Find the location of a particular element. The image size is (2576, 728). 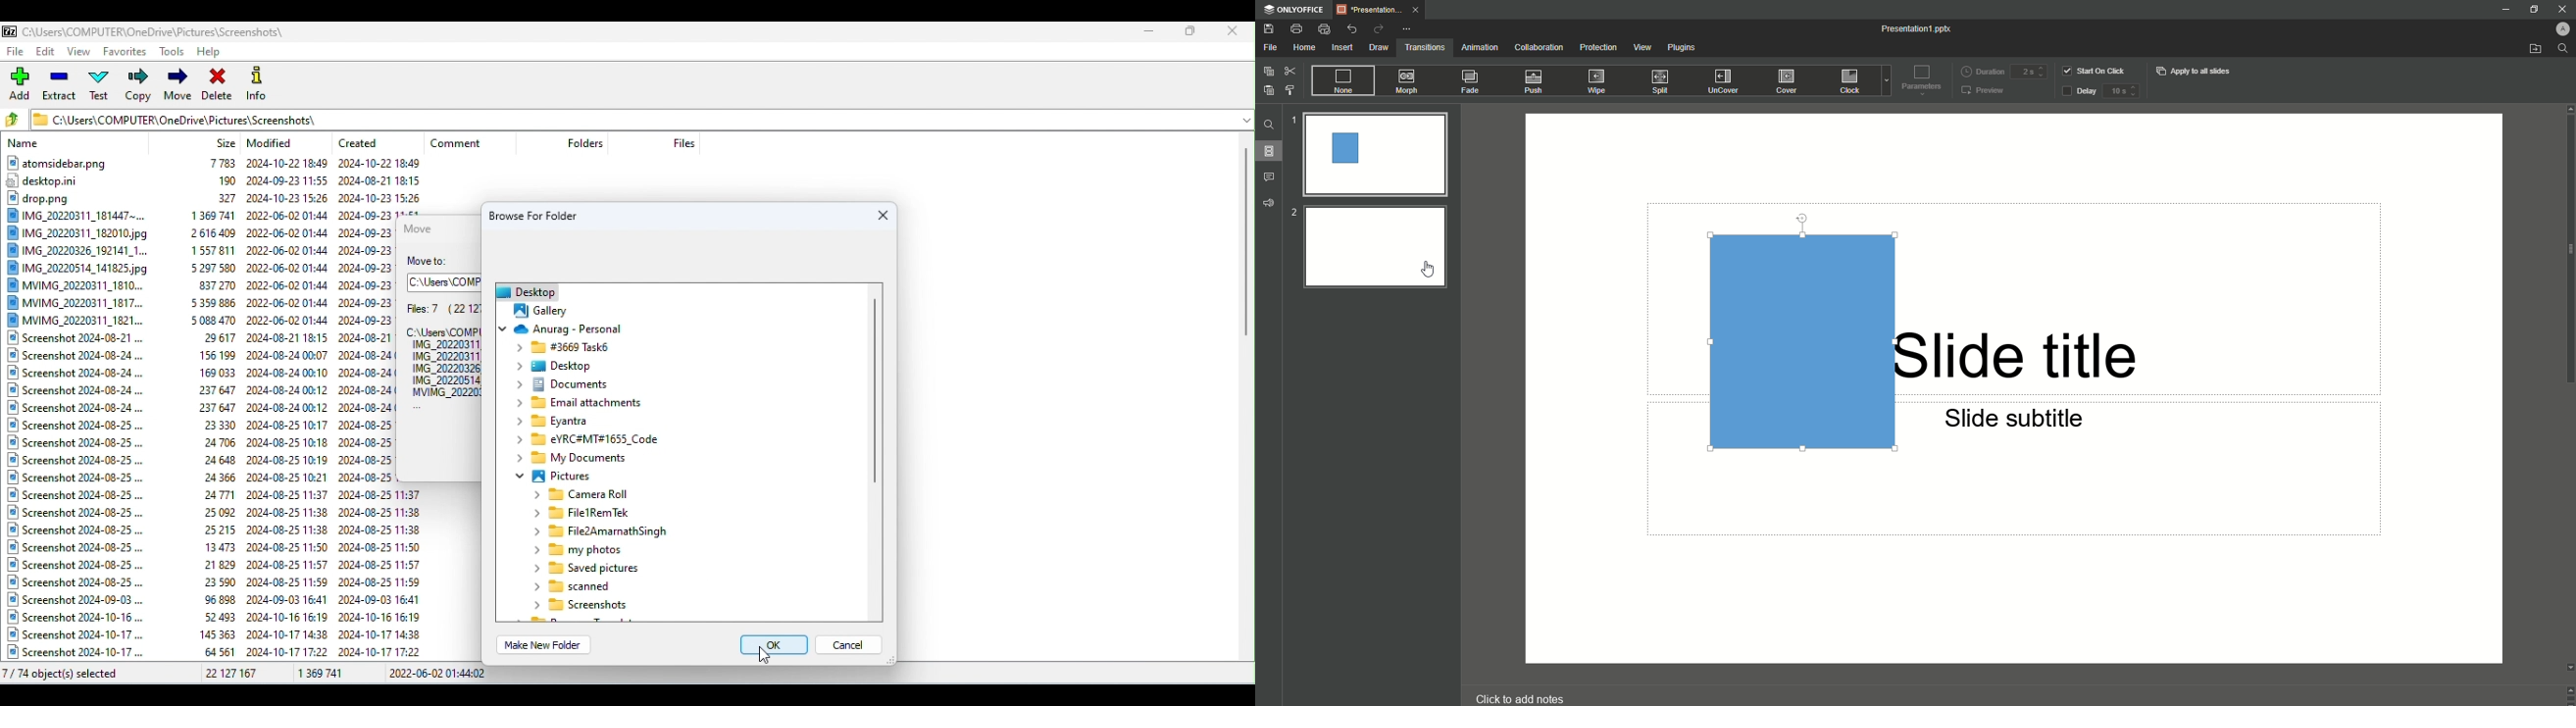

Comment is located at coordinates (465, 143).